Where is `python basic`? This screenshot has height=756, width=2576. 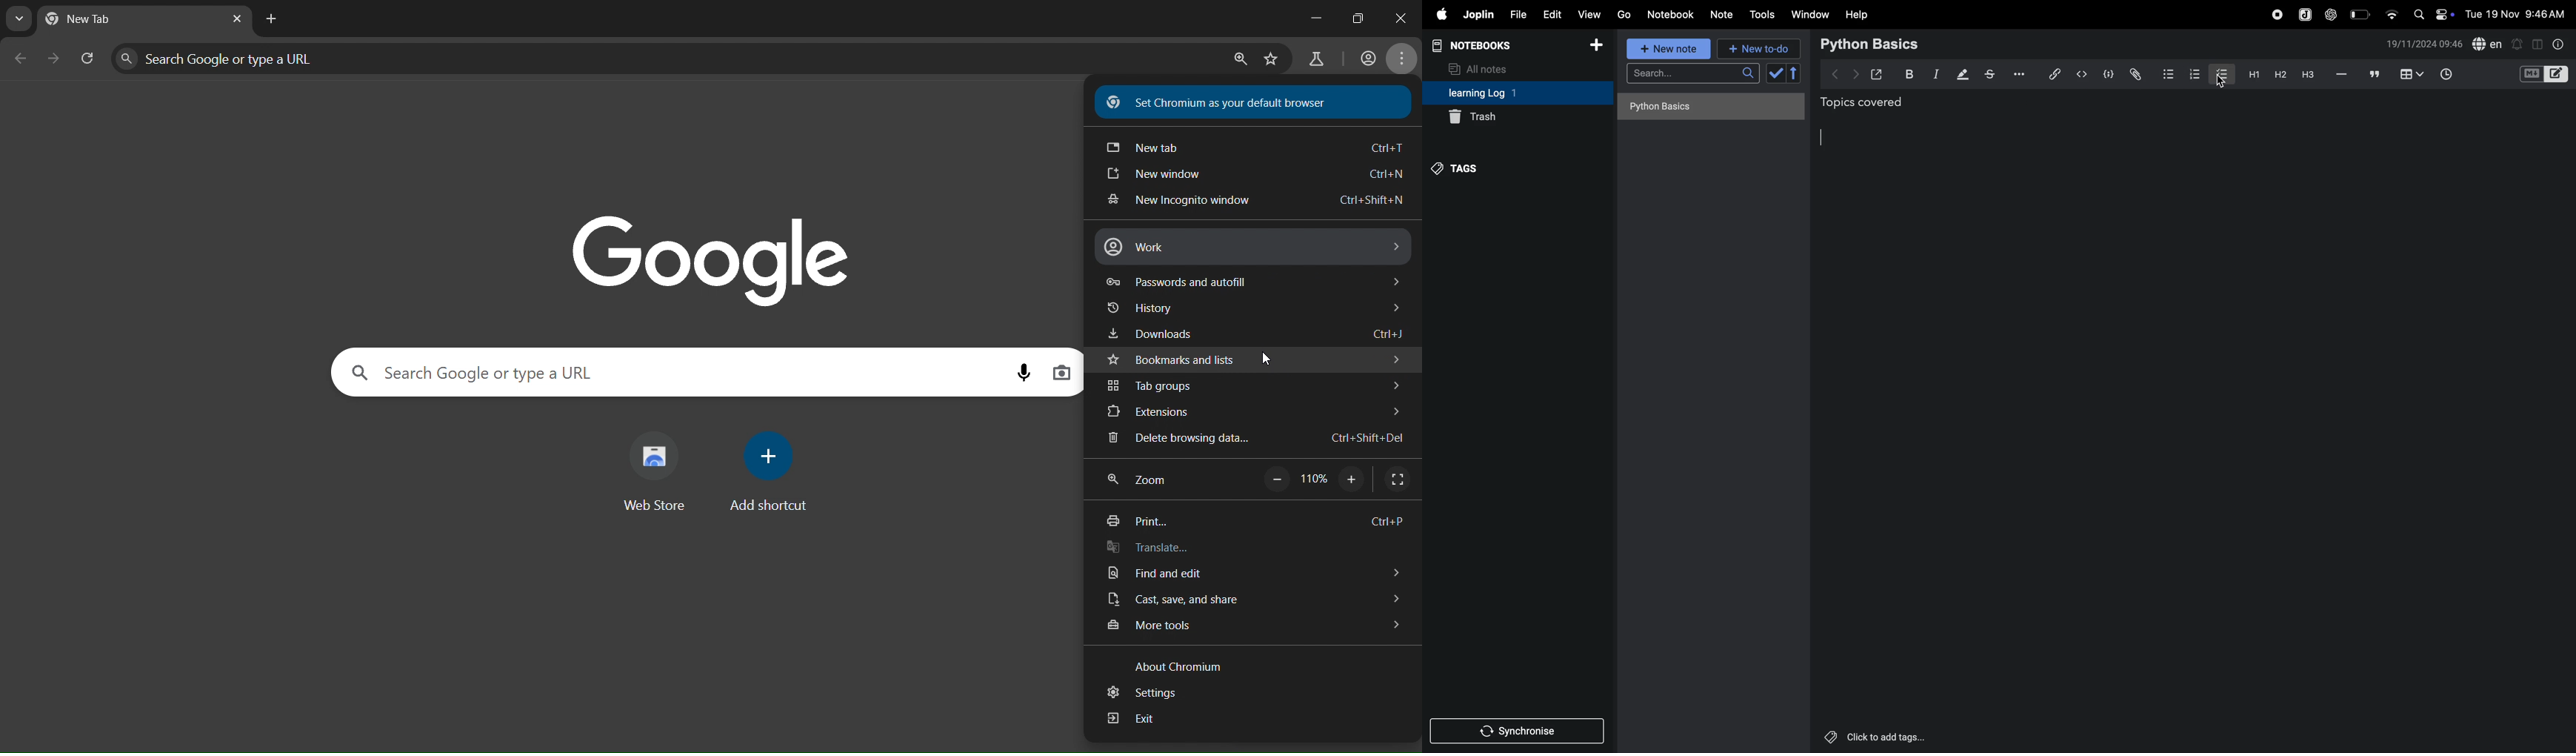 python basic is located at coordinates (1871, 43).